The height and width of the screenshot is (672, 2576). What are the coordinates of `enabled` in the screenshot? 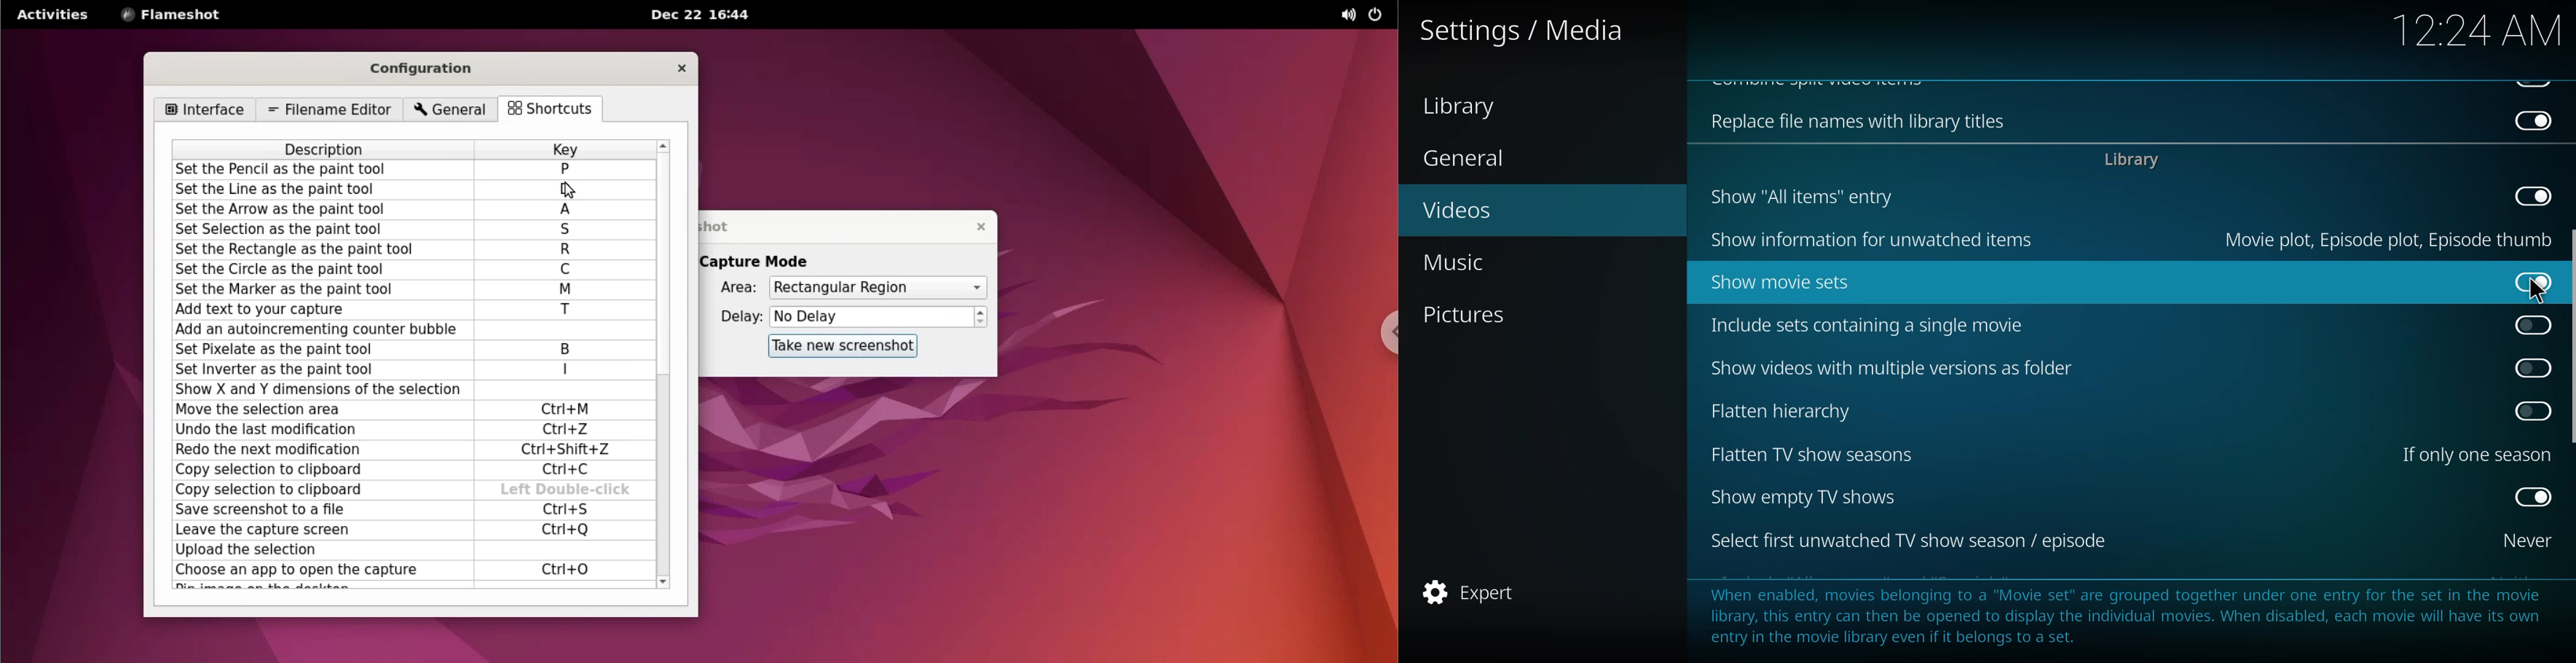 It's located at (2527, 282).